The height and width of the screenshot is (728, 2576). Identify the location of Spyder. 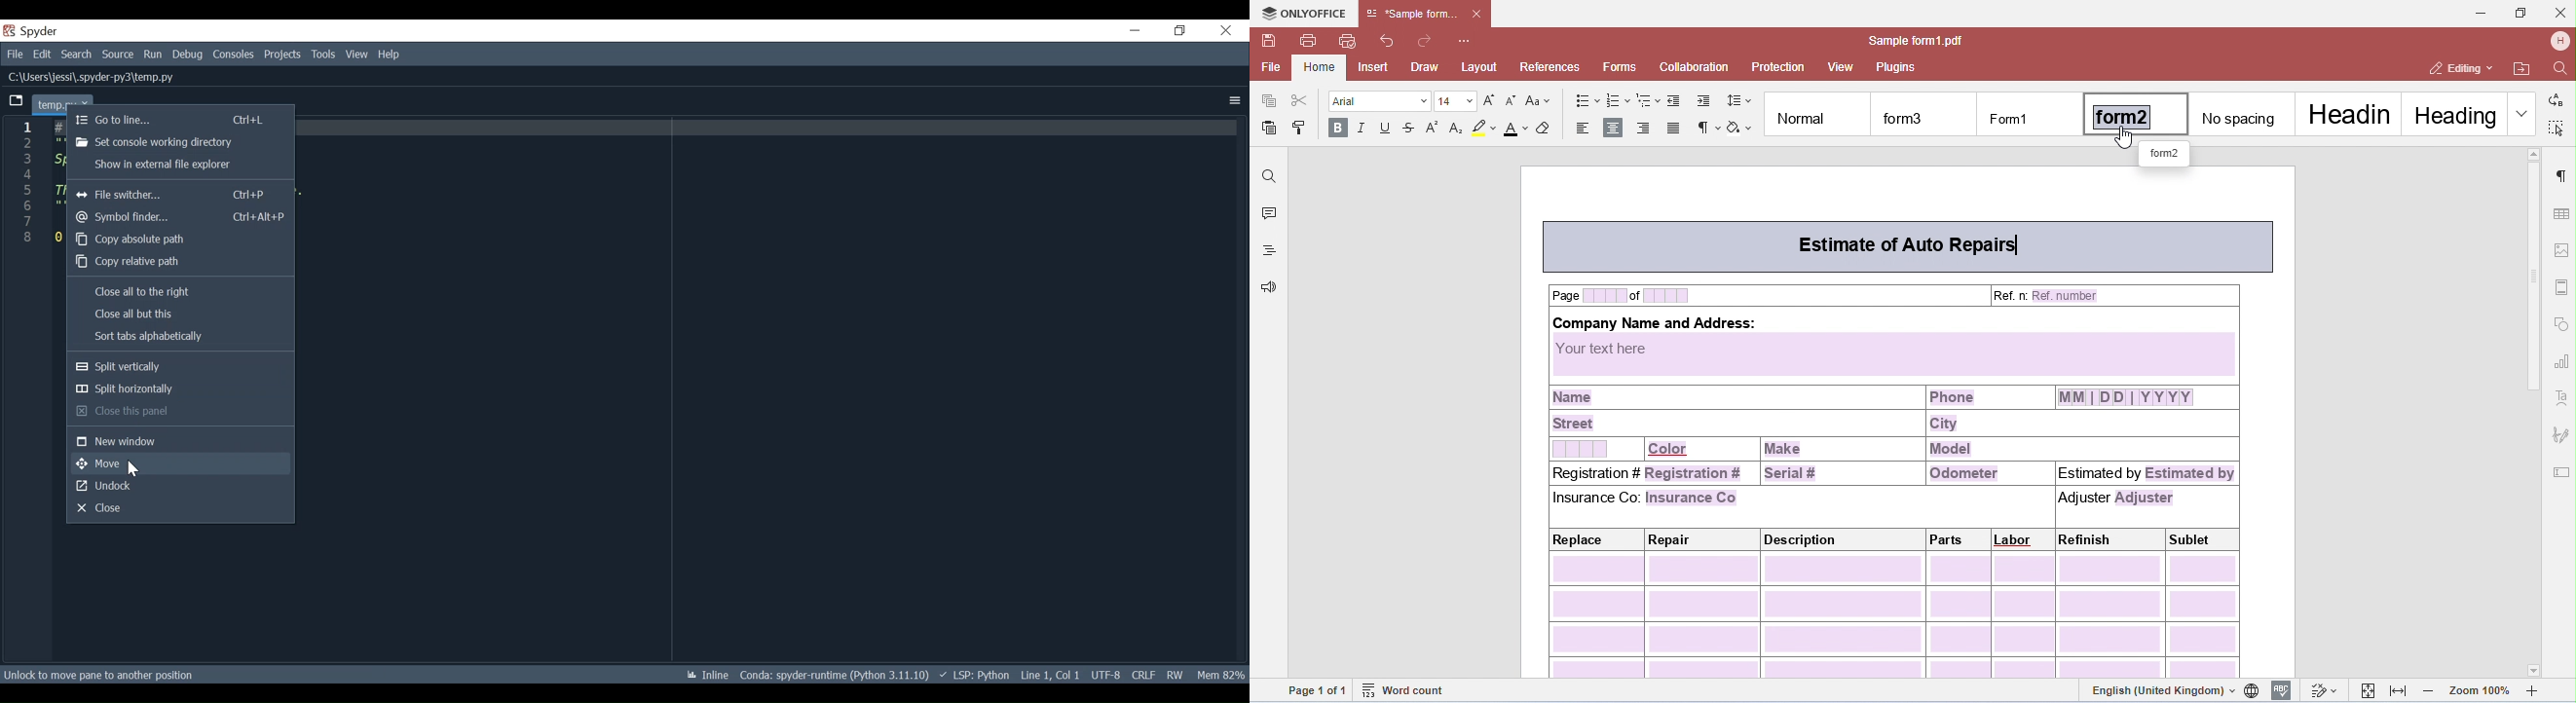
(34, 32).